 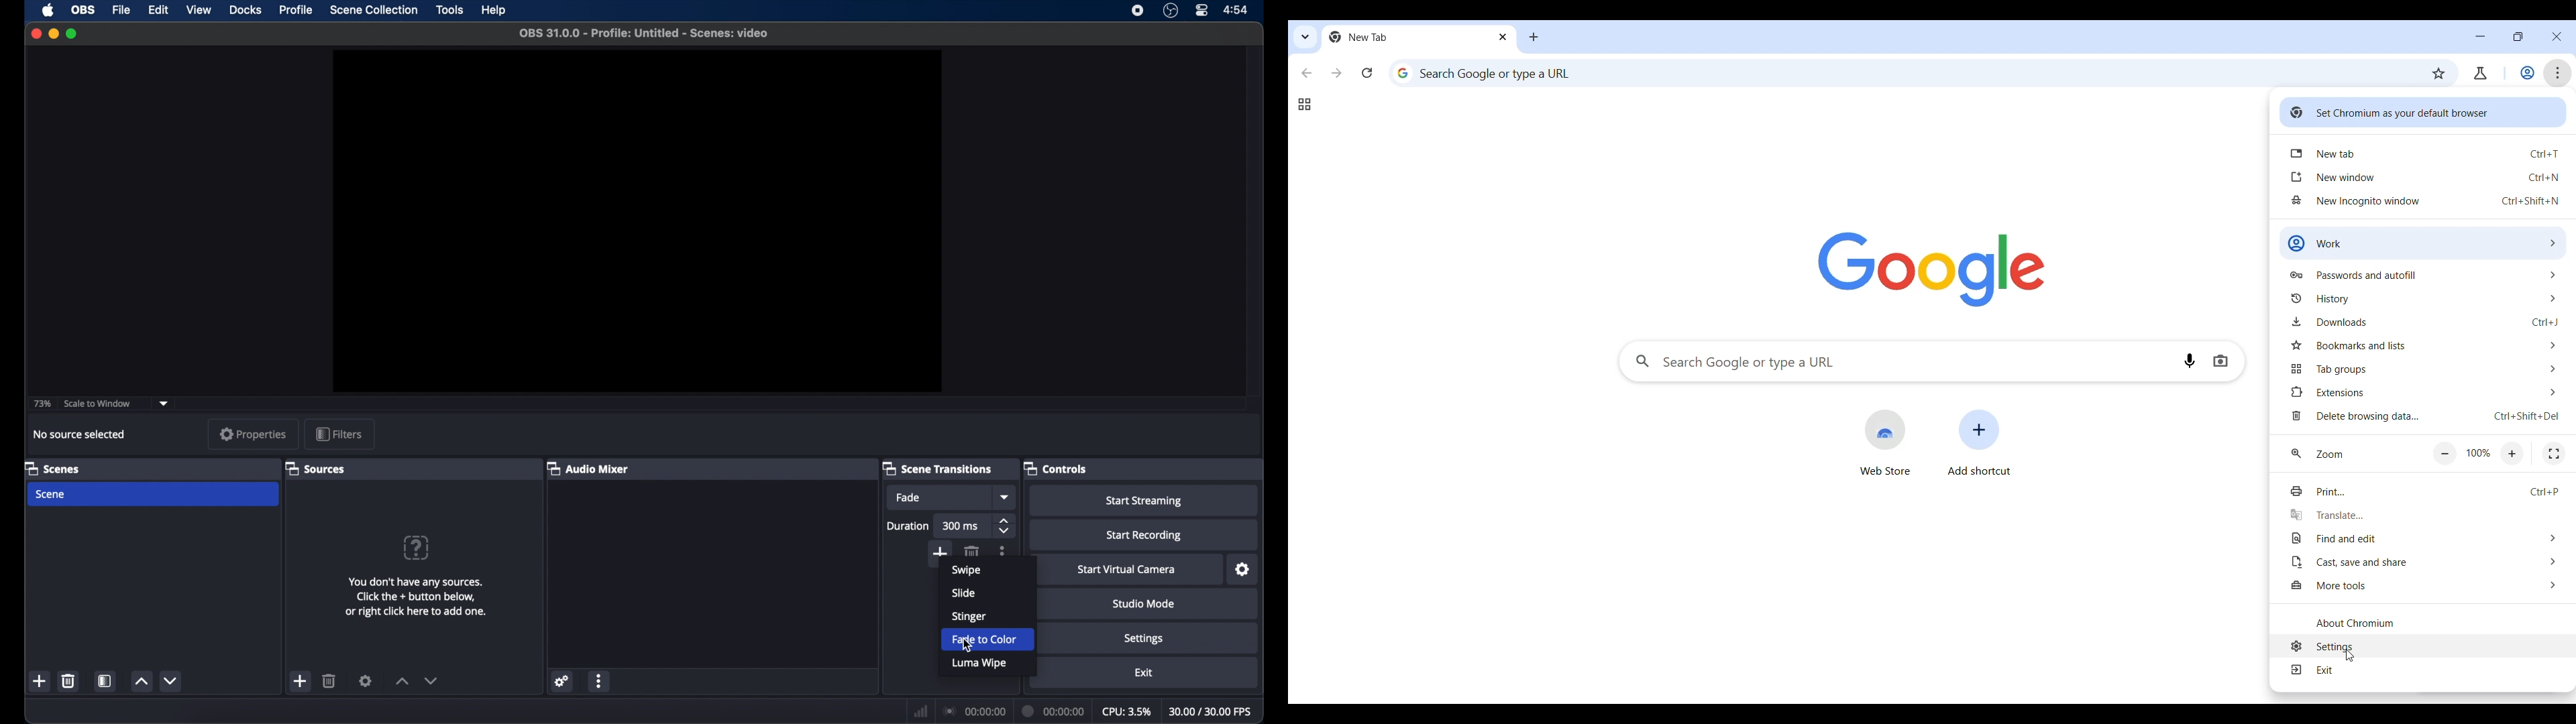 What do you see at coordinates (2424, 369) in the screenshot?
I see `Tab group options` at bounding box center [2424, 369].